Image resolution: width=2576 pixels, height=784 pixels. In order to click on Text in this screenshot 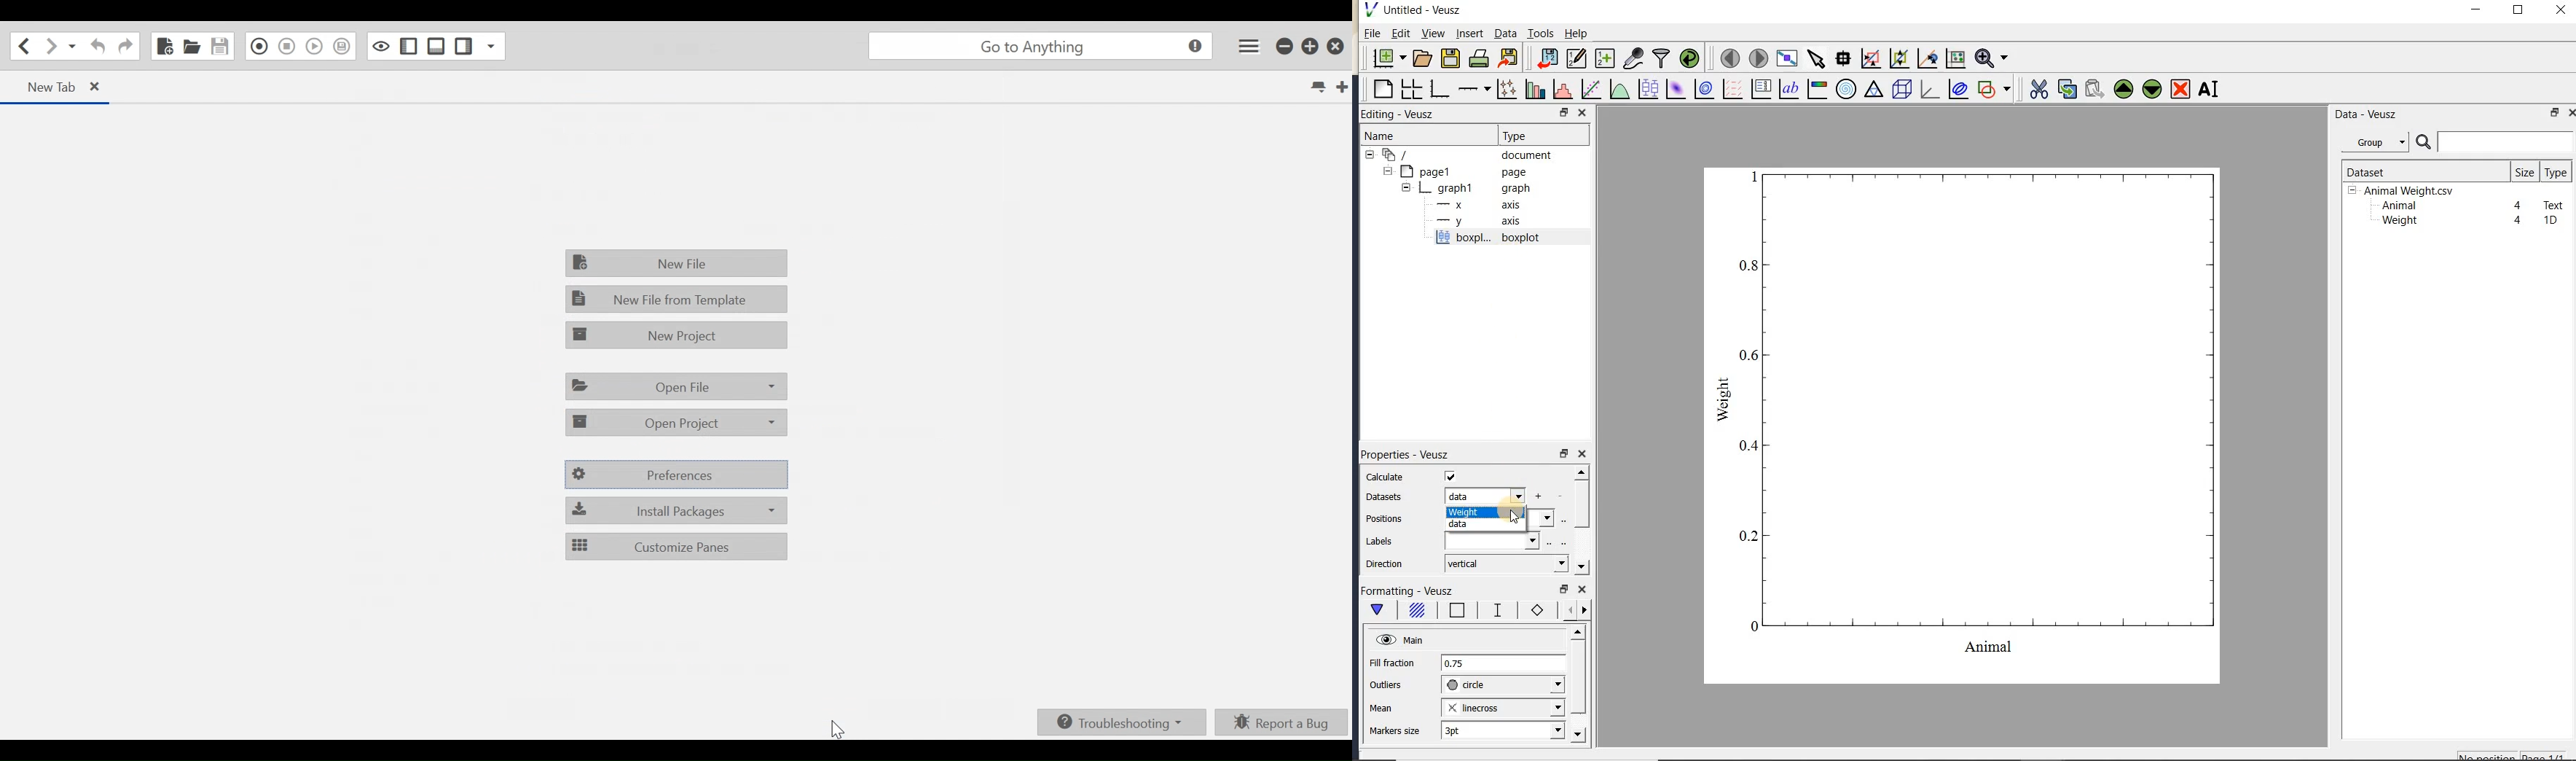, I will do `click(2554, 203)`.